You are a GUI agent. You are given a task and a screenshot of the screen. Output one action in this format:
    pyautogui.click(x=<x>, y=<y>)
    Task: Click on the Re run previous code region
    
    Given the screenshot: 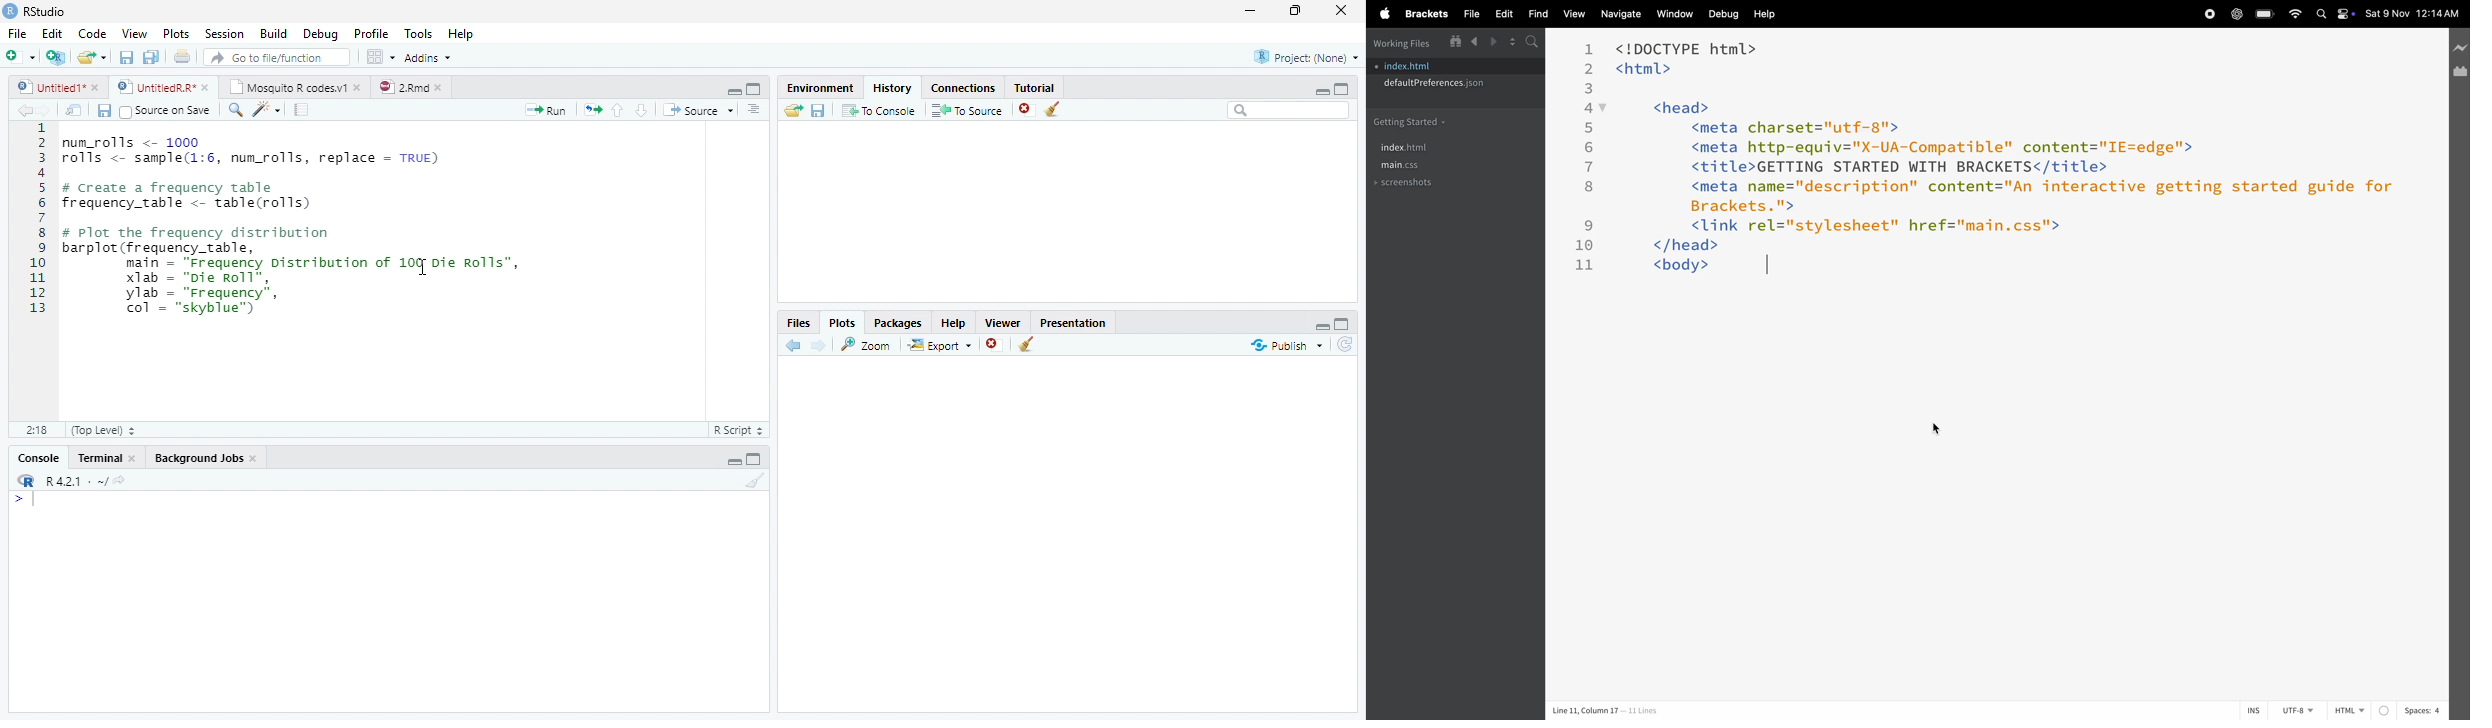 What is the action you would take?
    pyautogui.click(x=591, y=111)
    